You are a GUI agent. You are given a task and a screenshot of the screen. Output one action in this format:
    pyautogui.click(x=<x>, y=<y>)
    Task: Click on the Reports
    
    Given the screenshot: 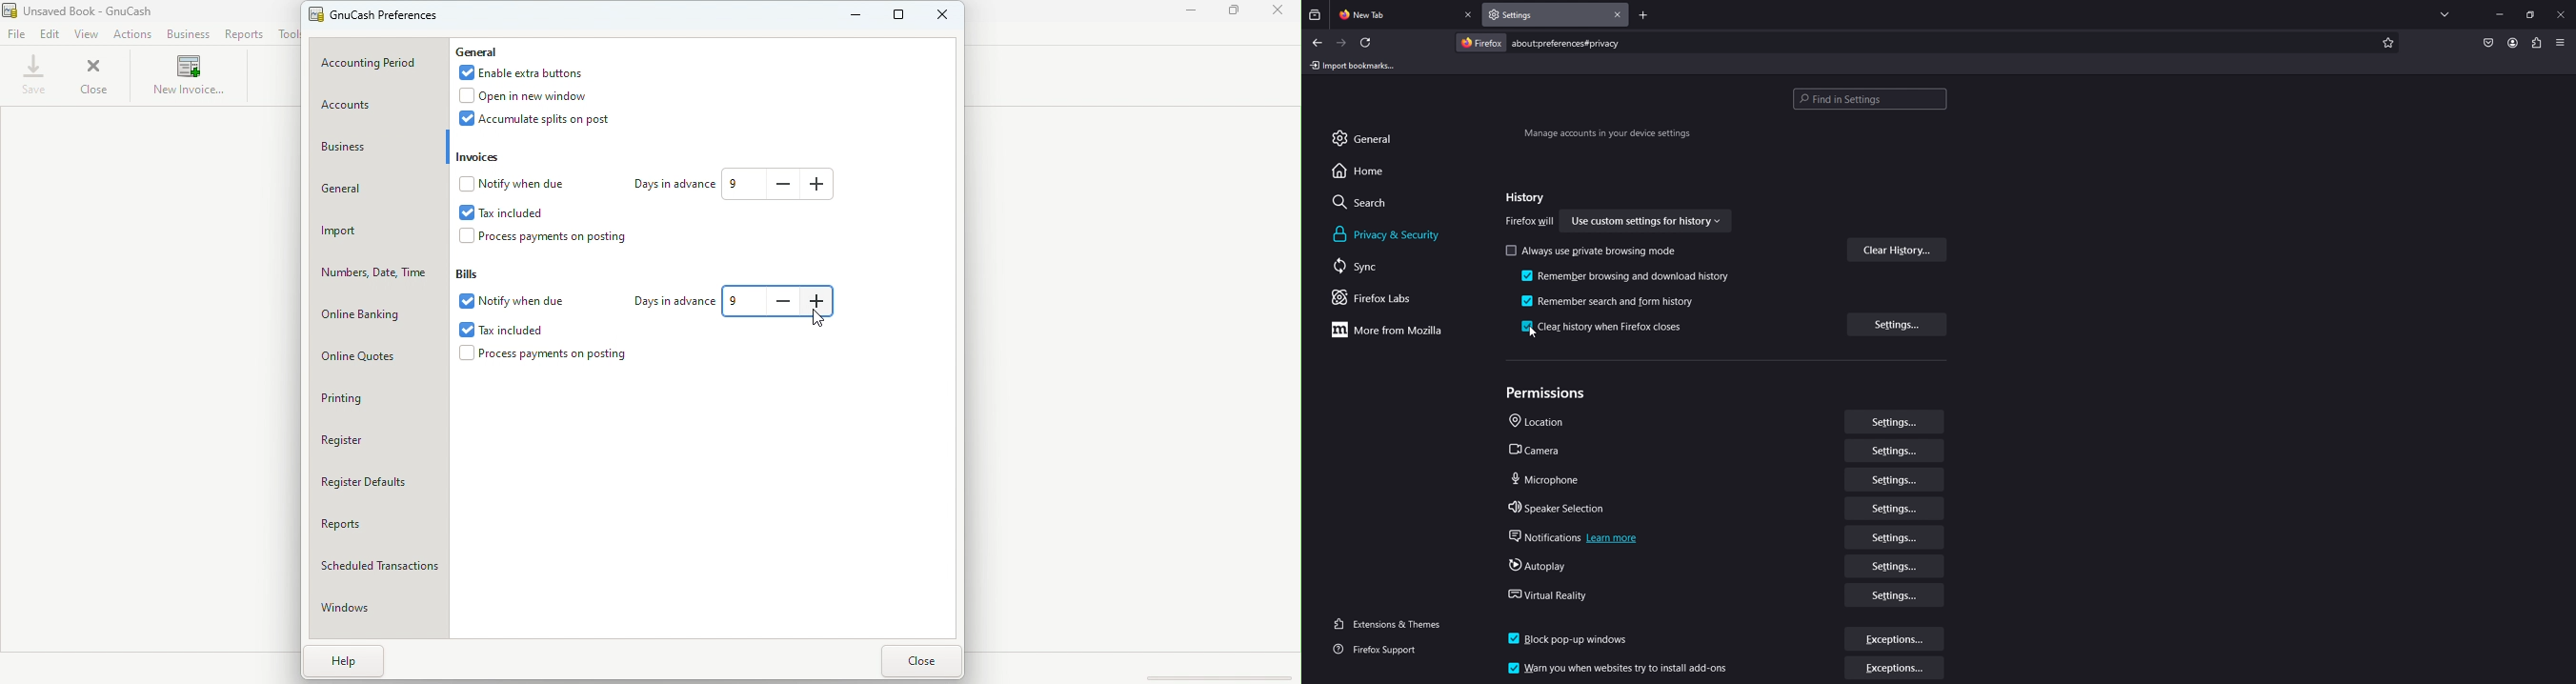 What is the action you would take?
    pyautogui.click(x=374, y=524)
    